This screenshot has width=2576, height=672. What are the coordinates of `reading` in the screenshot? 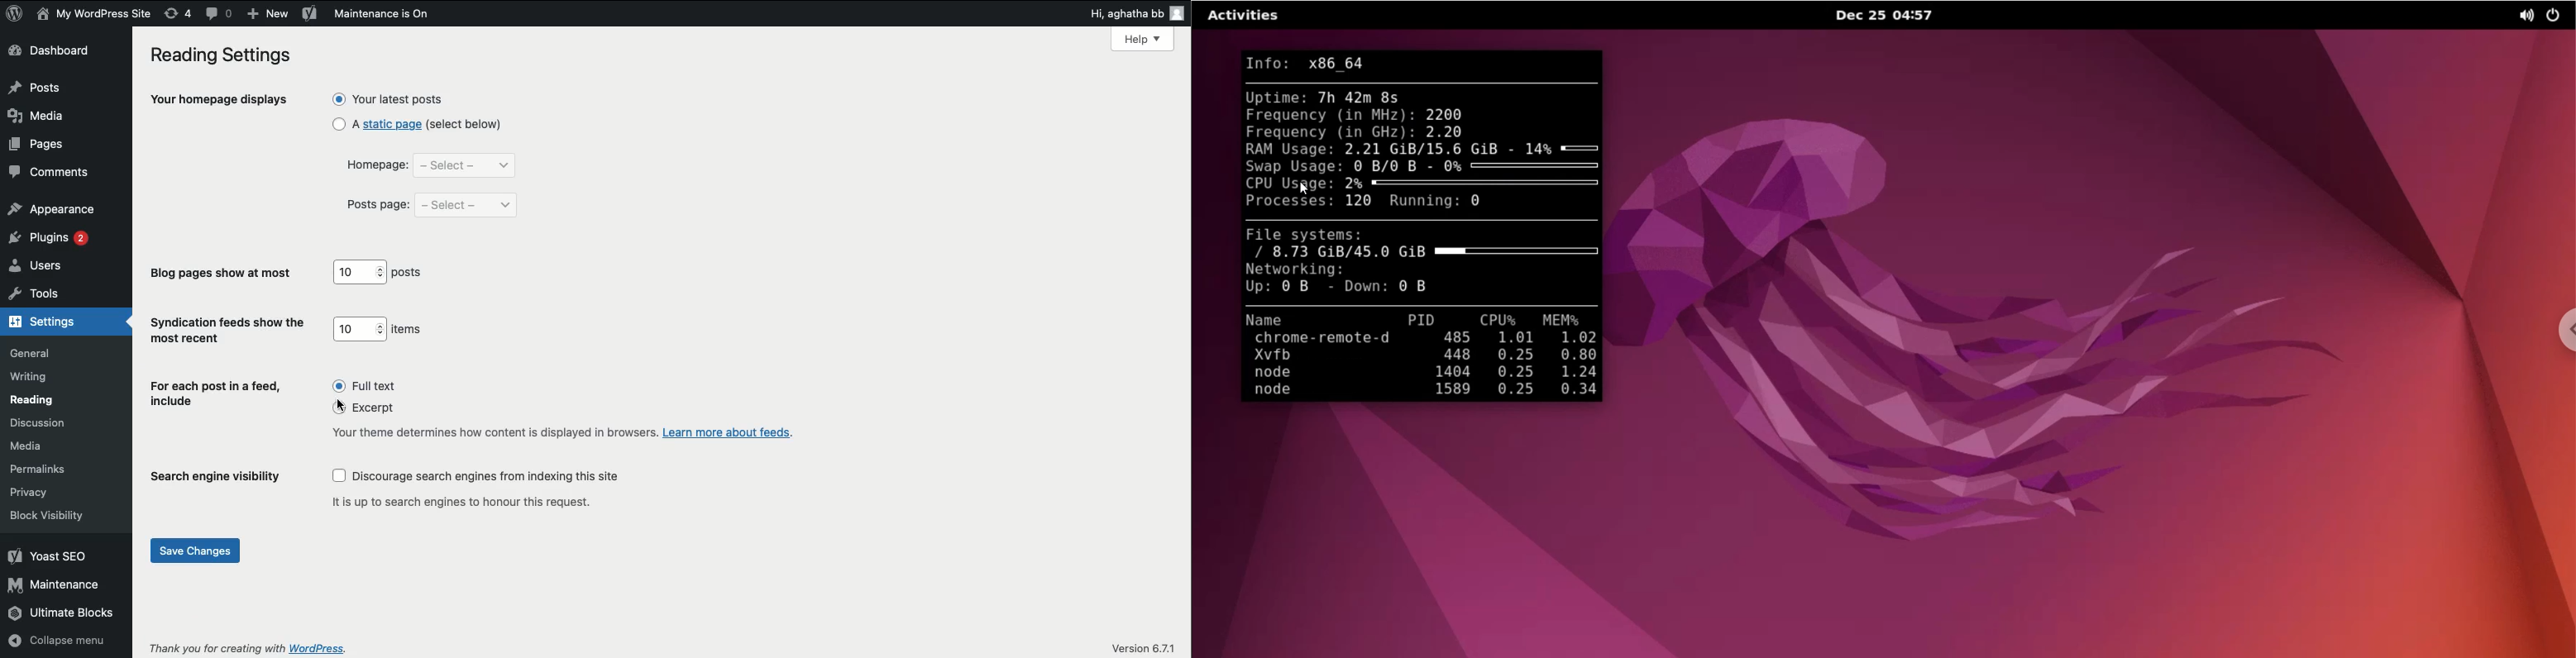 It's located at (35, 399).